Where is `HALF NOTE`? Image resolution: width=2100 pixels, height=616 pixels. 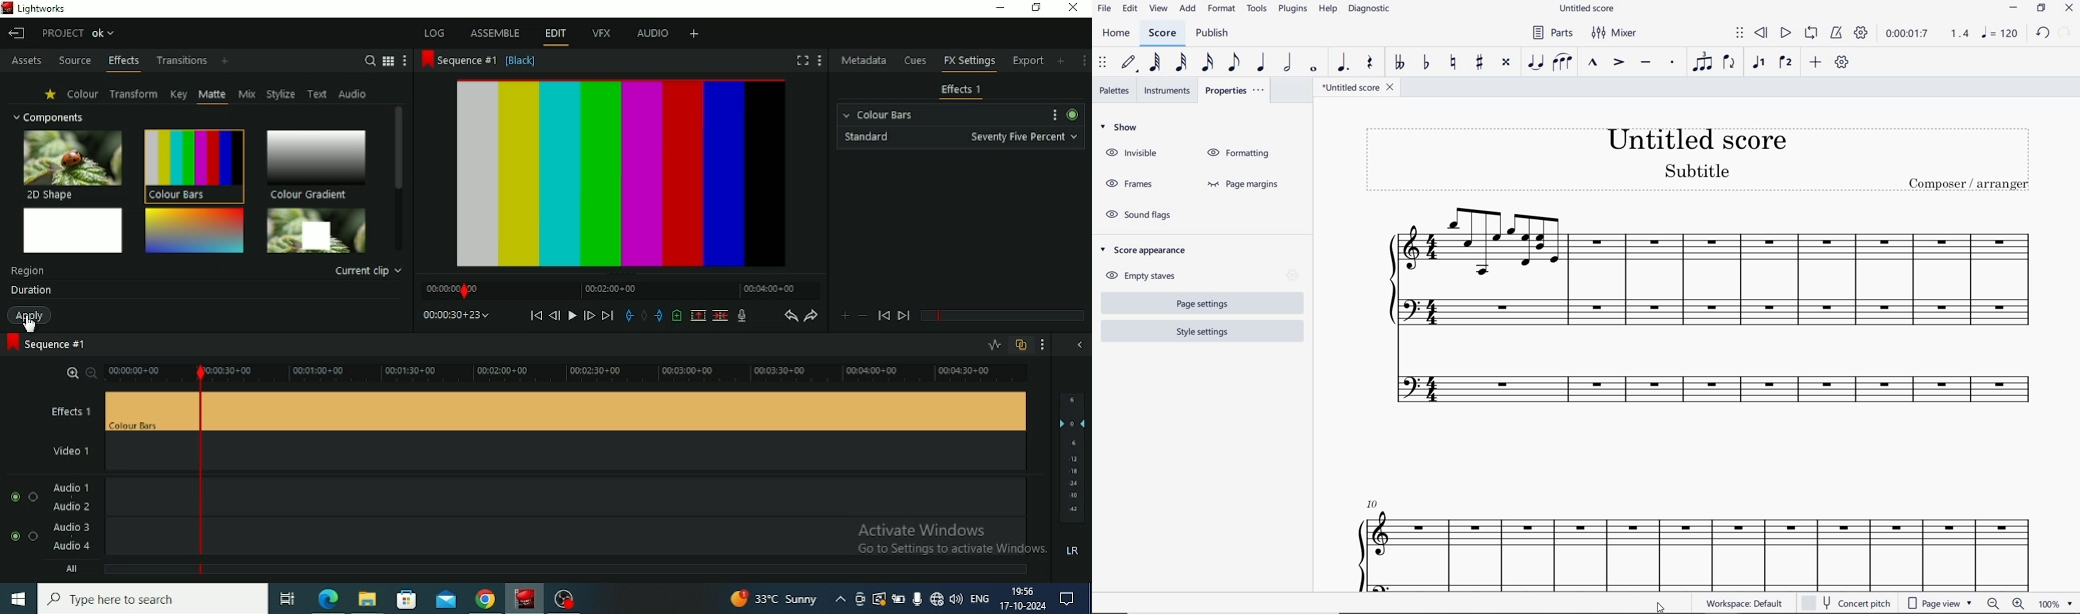 HALF NOTE is located at coordinates (1288, 62).